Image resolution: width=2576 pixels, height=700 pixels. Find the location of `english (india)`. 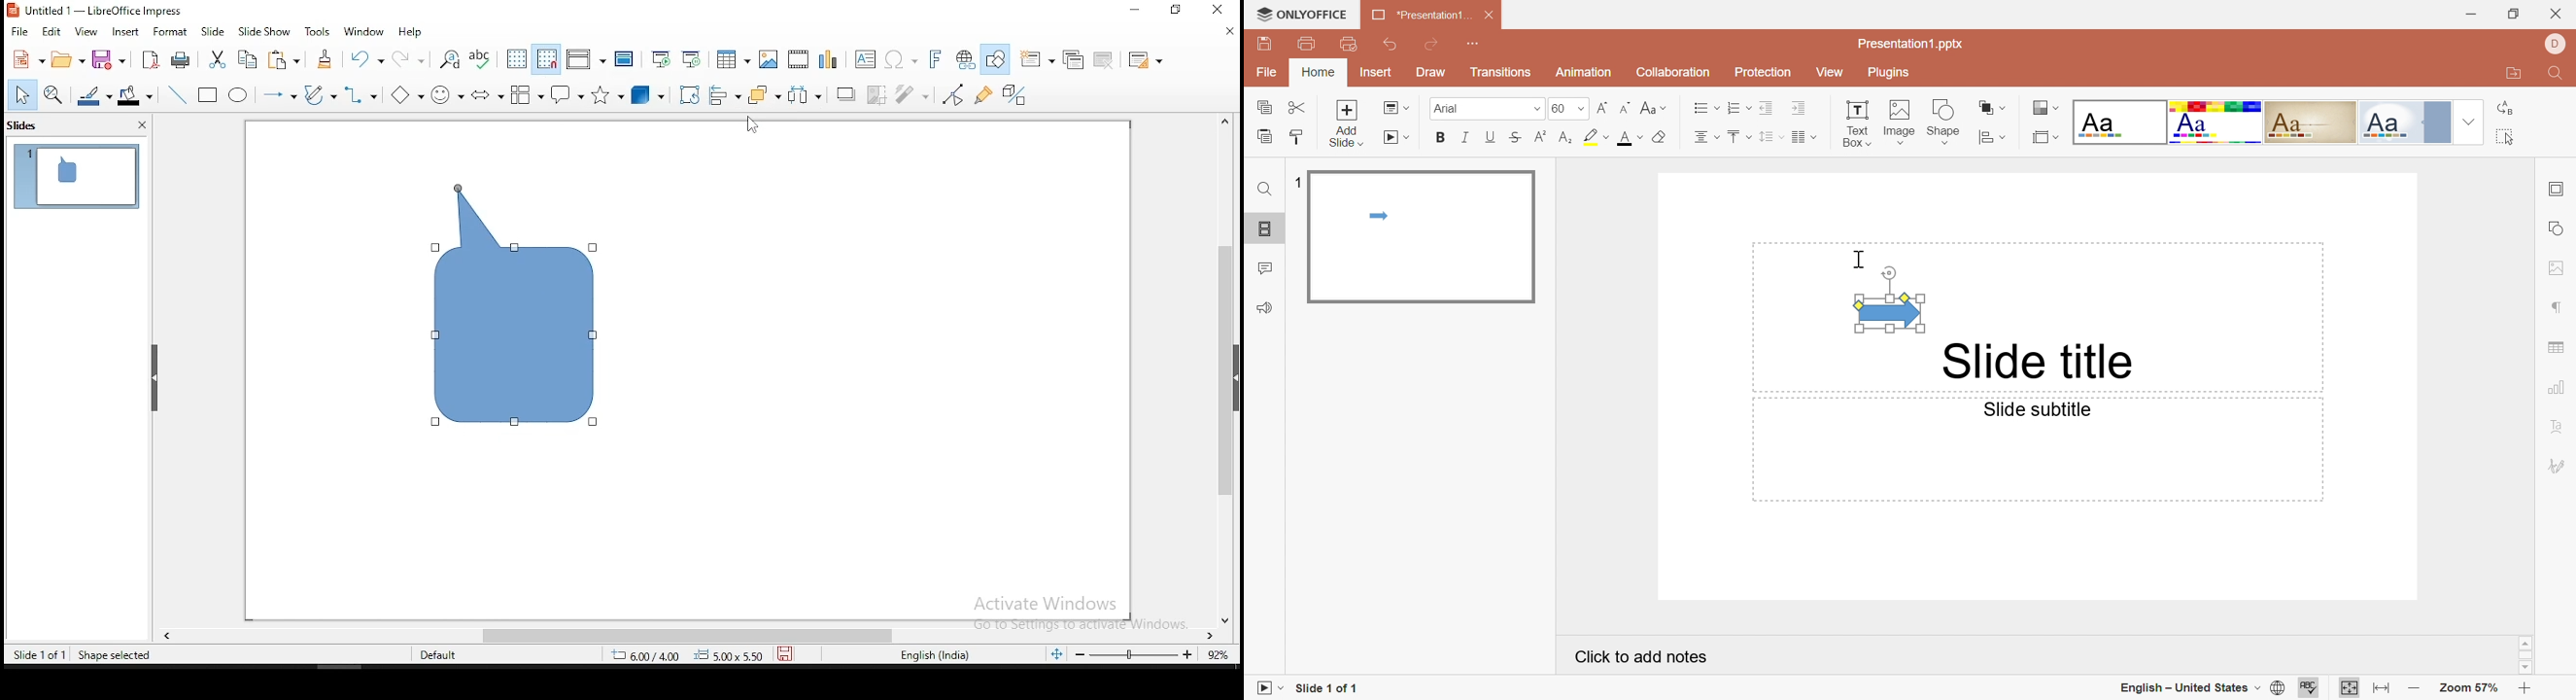

english (india) is located at coordinates (927, 652).